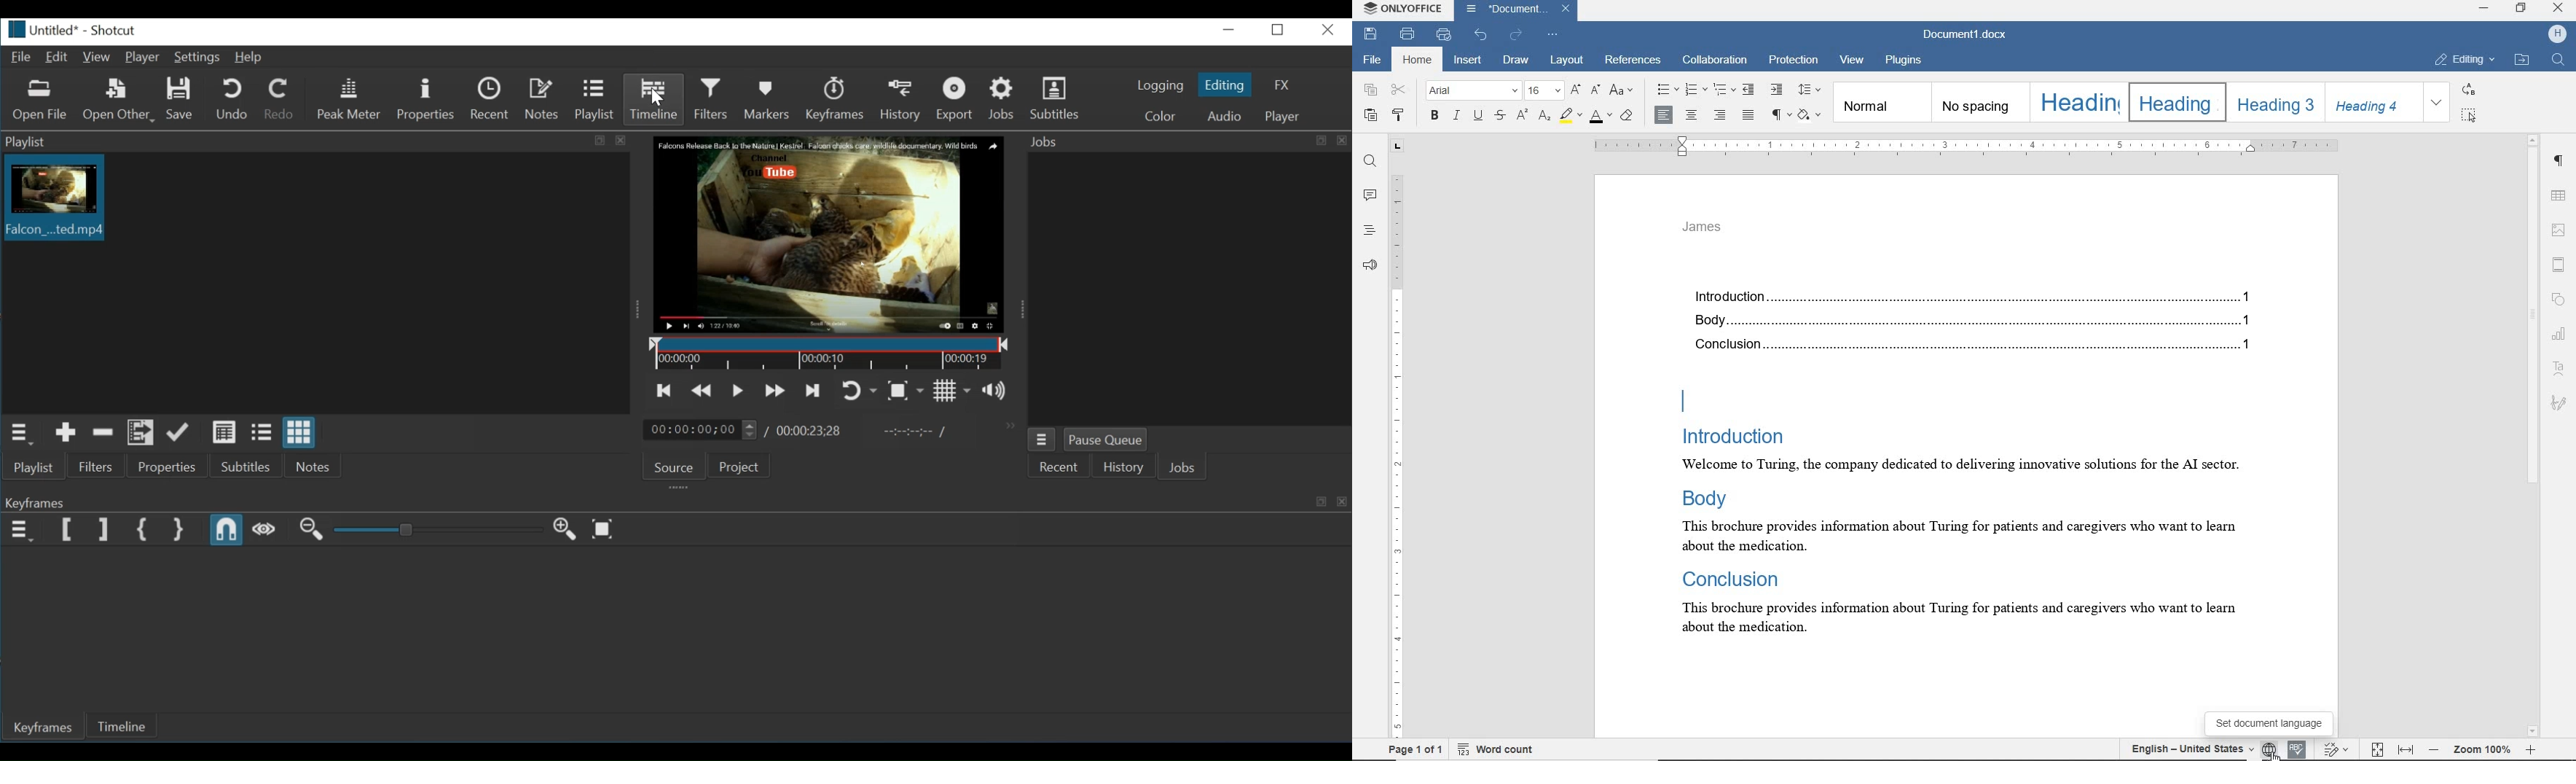 The width and height of the screenshot is (2576, 784). Describe the element at coordinates (1003, 99) in the screenshot. I see `Jobs` at that location.